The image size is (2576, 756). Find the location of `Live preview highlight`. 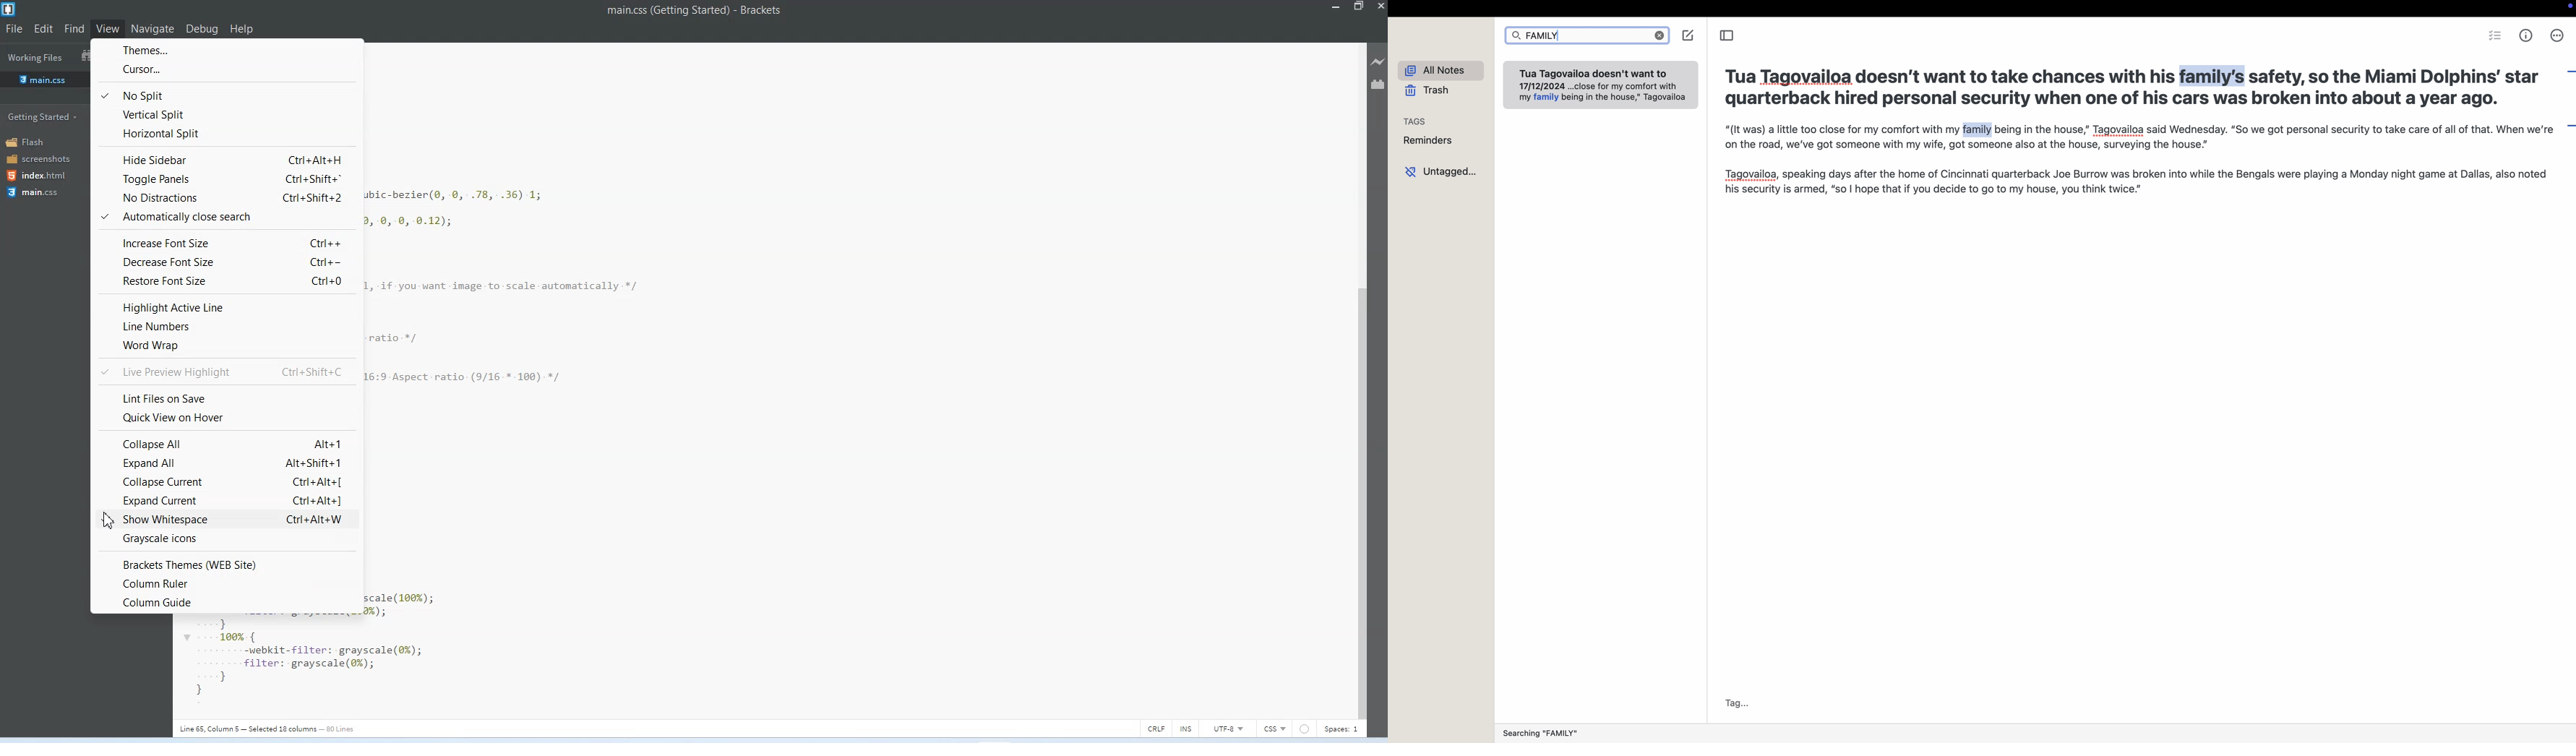

Live preview highlight is located at coordinates (225, 371).